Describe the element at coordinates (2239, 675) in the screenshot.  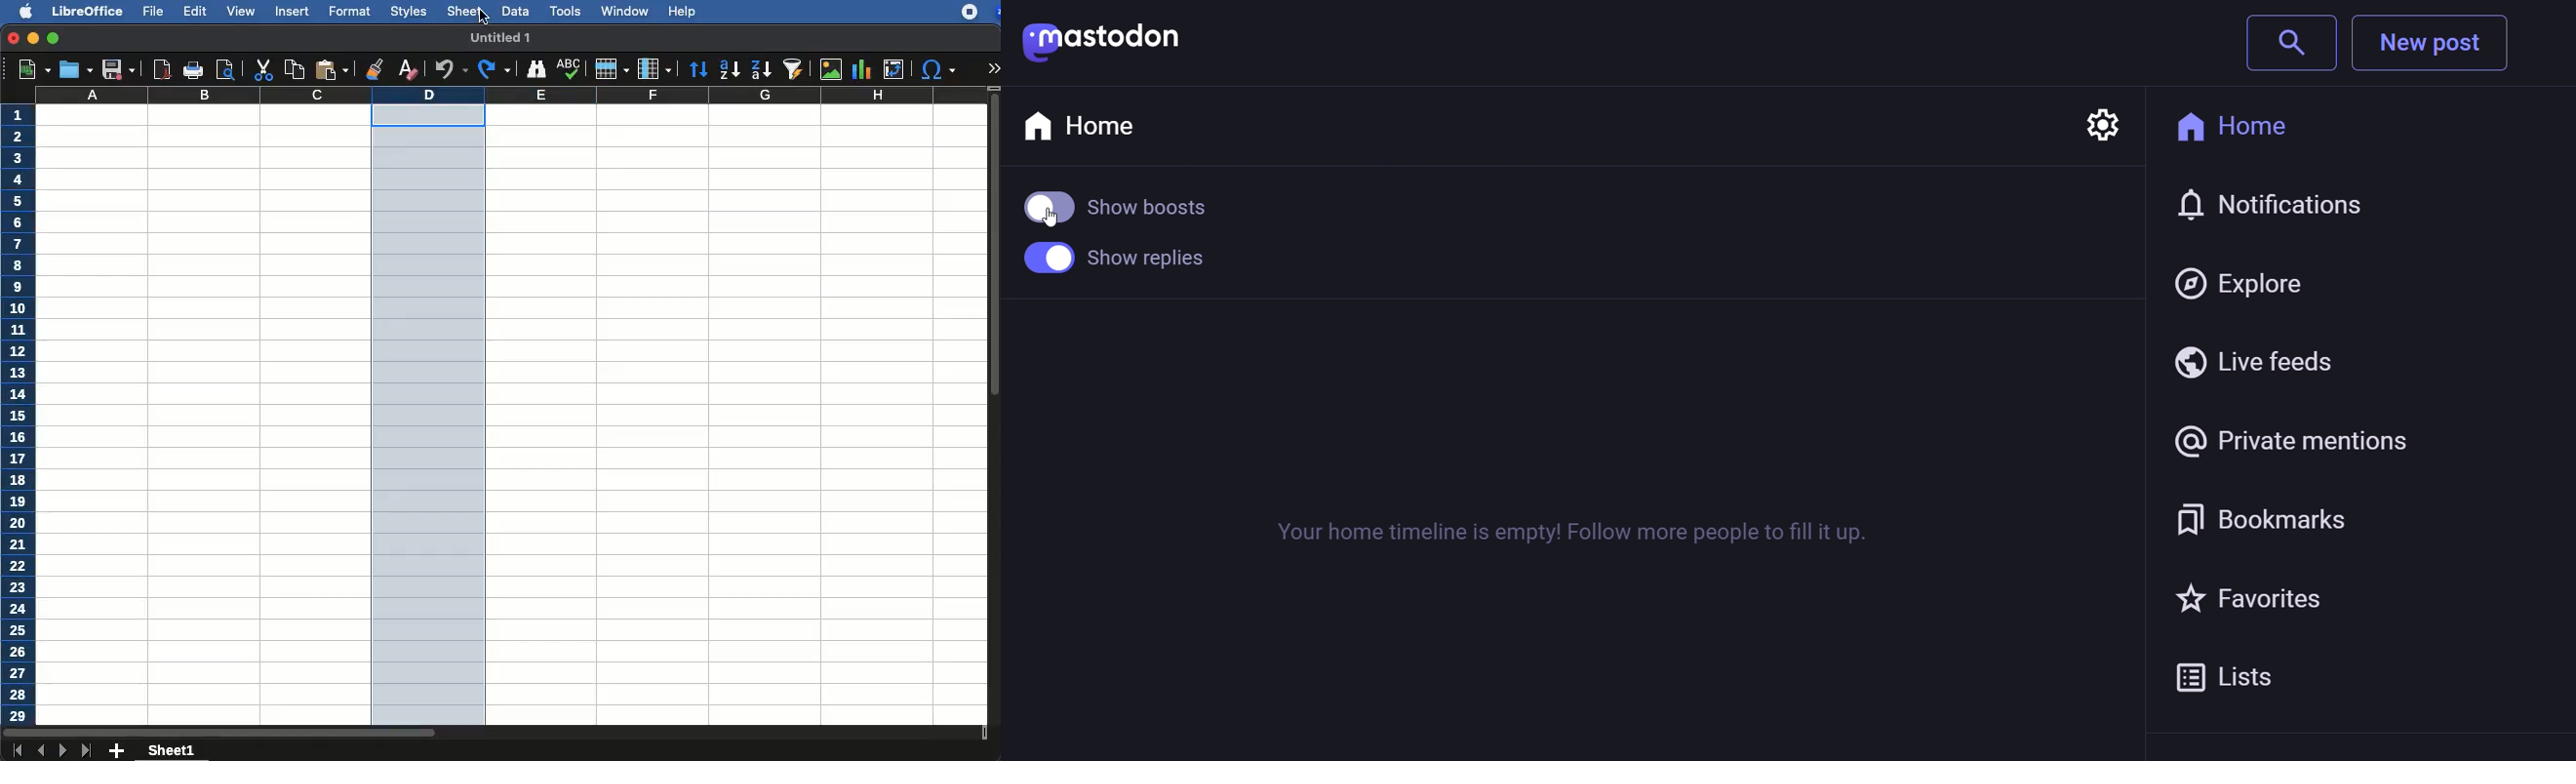
I see `list` at that location.